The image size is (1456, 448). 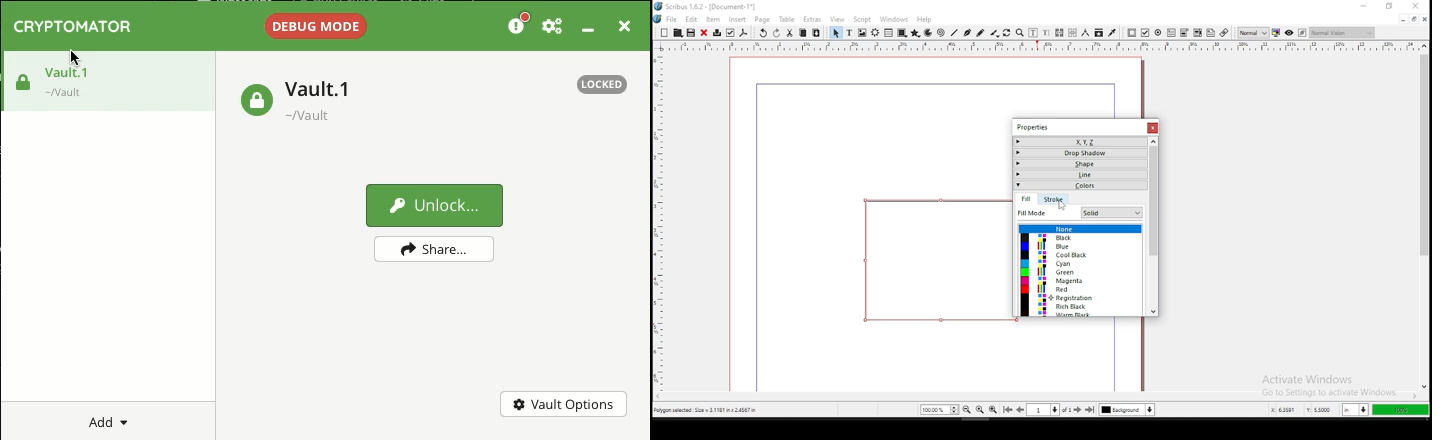 What do you see at coordinates (1036, 397) in the screenshot?
I see `scroll bar` at bounding box center [1036, 397].